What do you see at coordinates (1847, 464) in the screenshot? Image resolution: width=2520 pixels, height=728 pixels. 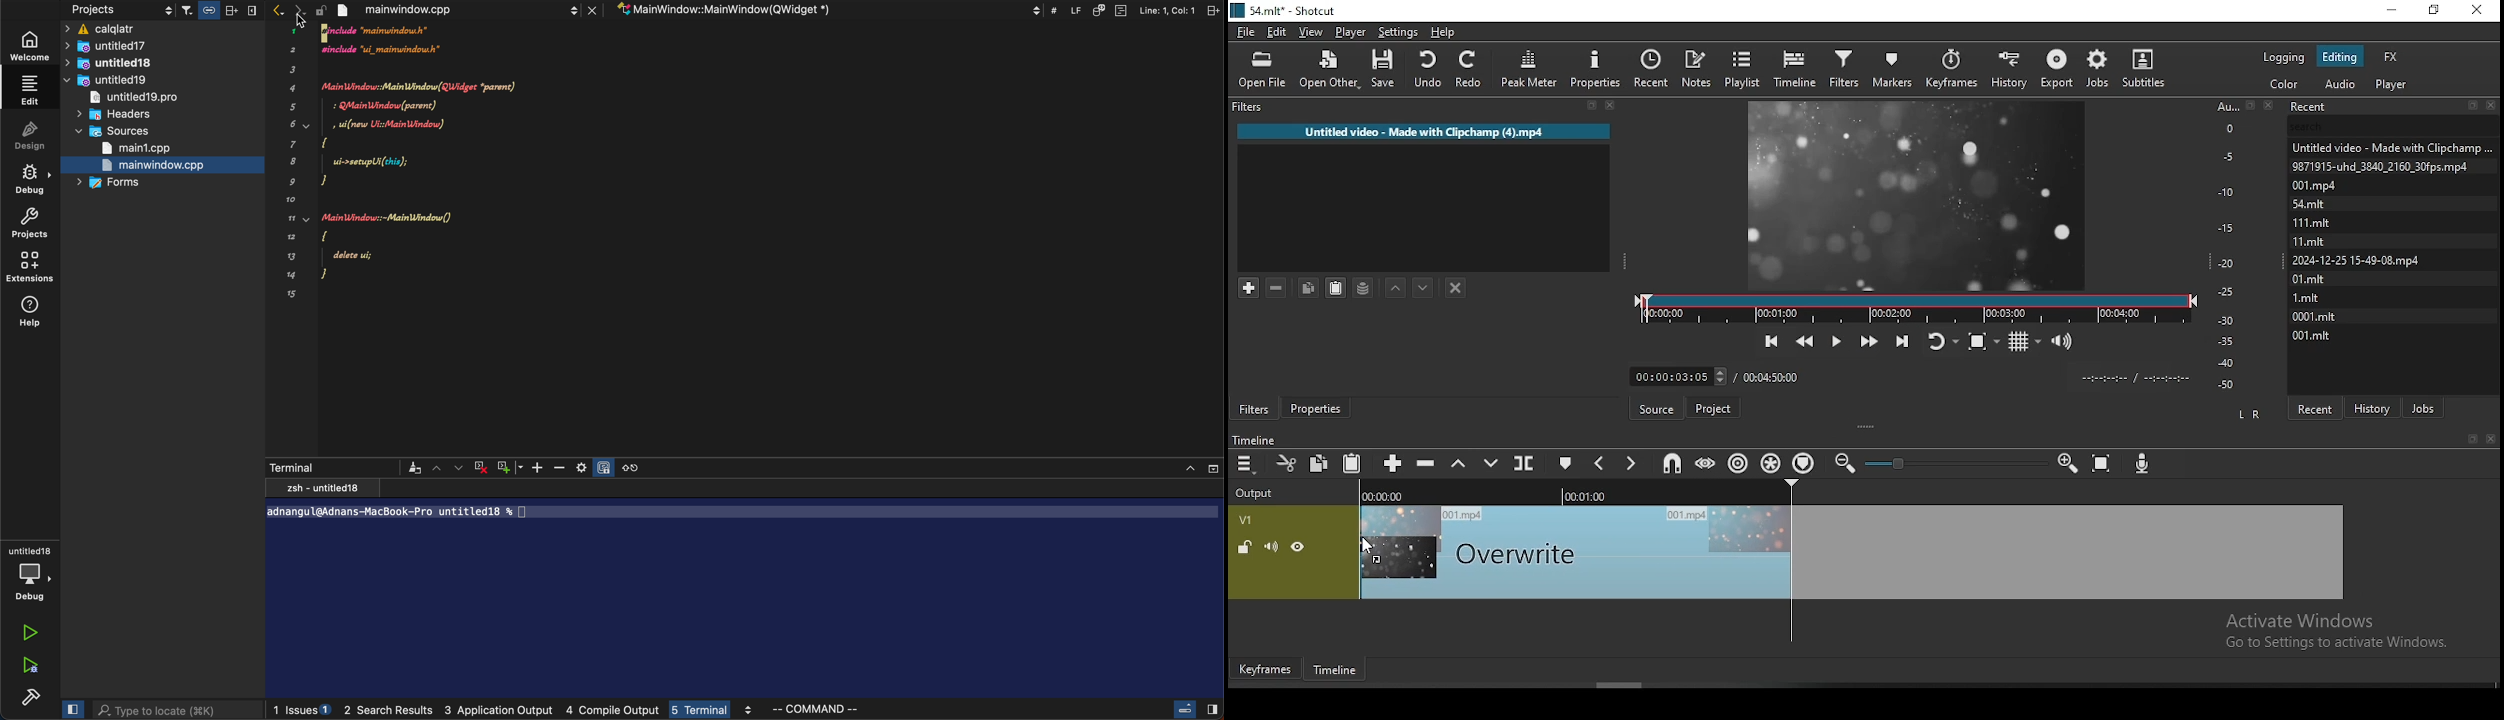 I see `zoom timeline in` at bounding box center [1847, 464].